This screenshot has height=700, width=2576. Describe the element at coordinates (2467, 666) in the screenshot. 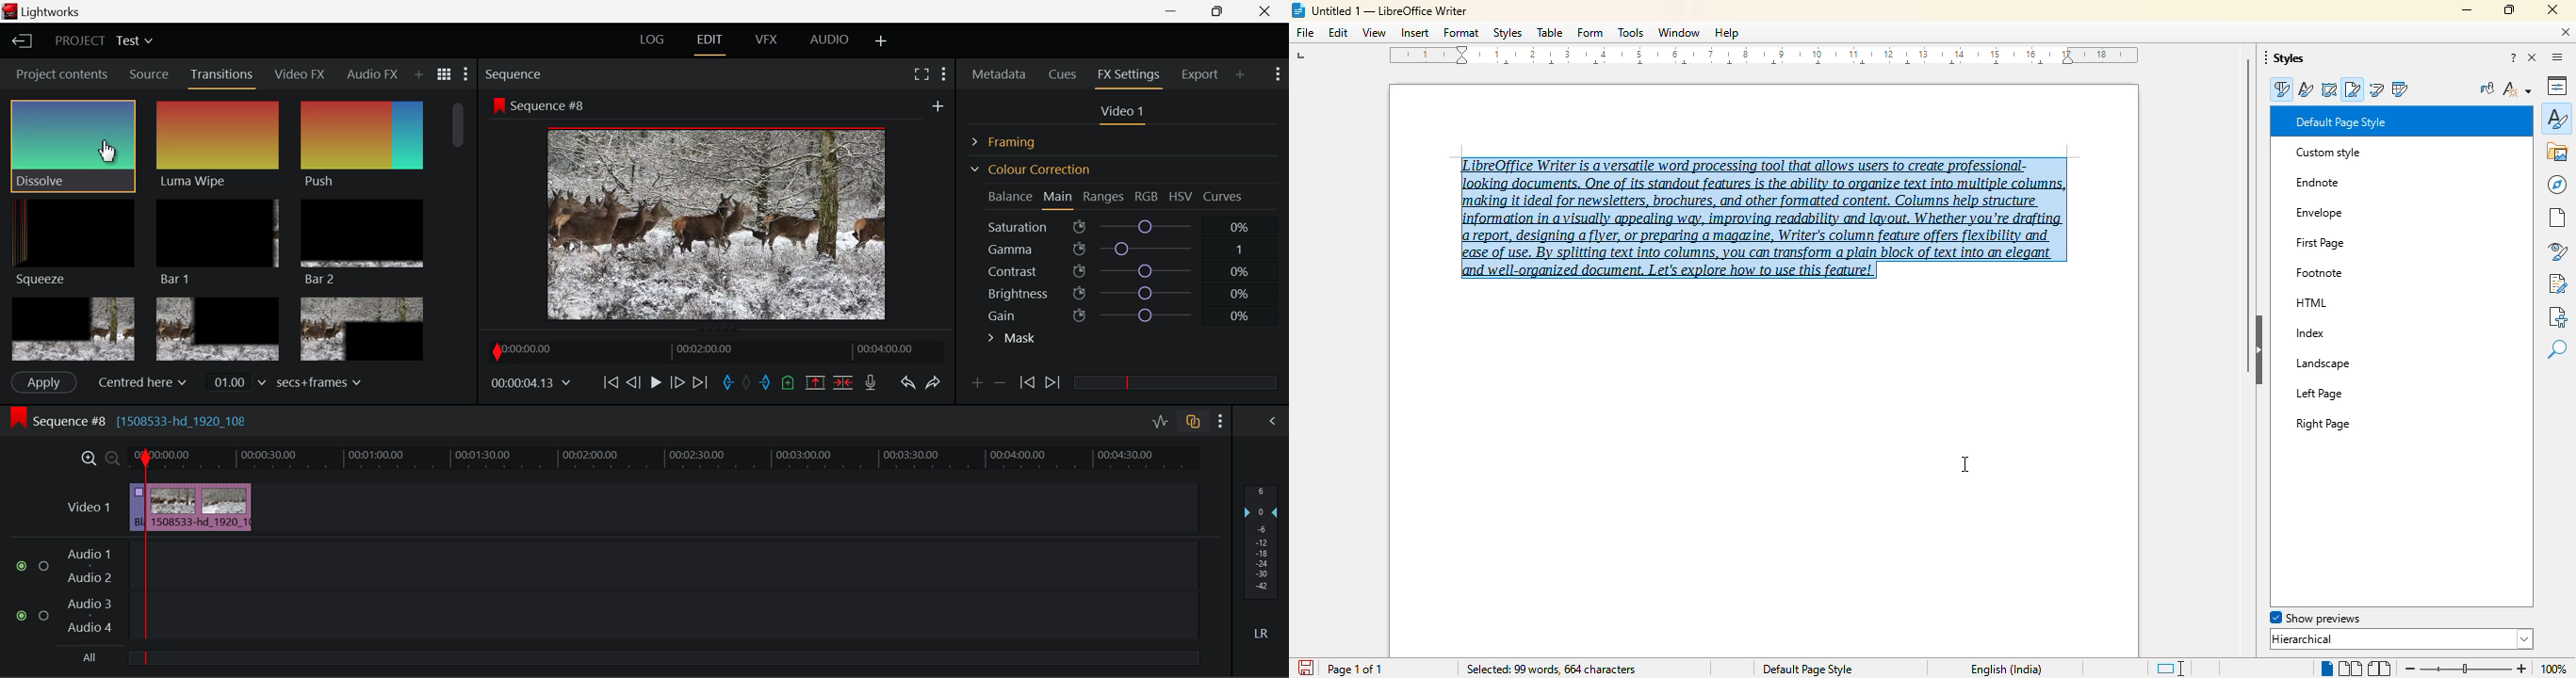

I see `Change zoom level` at that location.